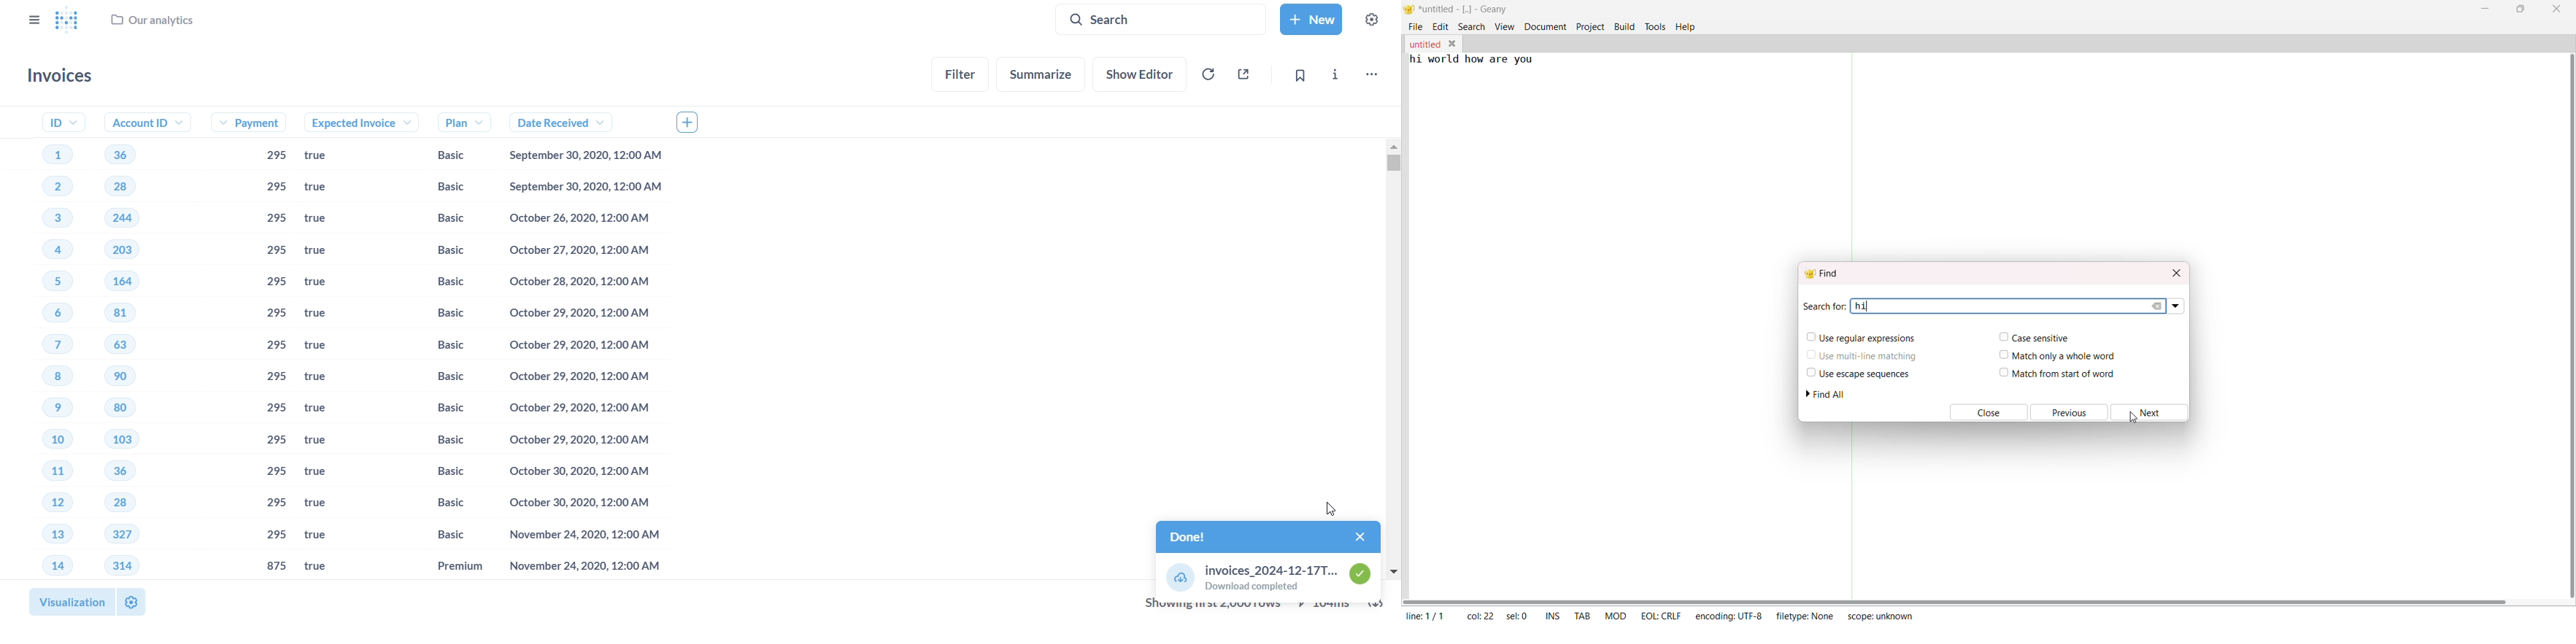 The height and width of the screenshot is (644, 2576). Describe the element at coordinates (1455, 42) in the screenshot. I see `close ` at that location.